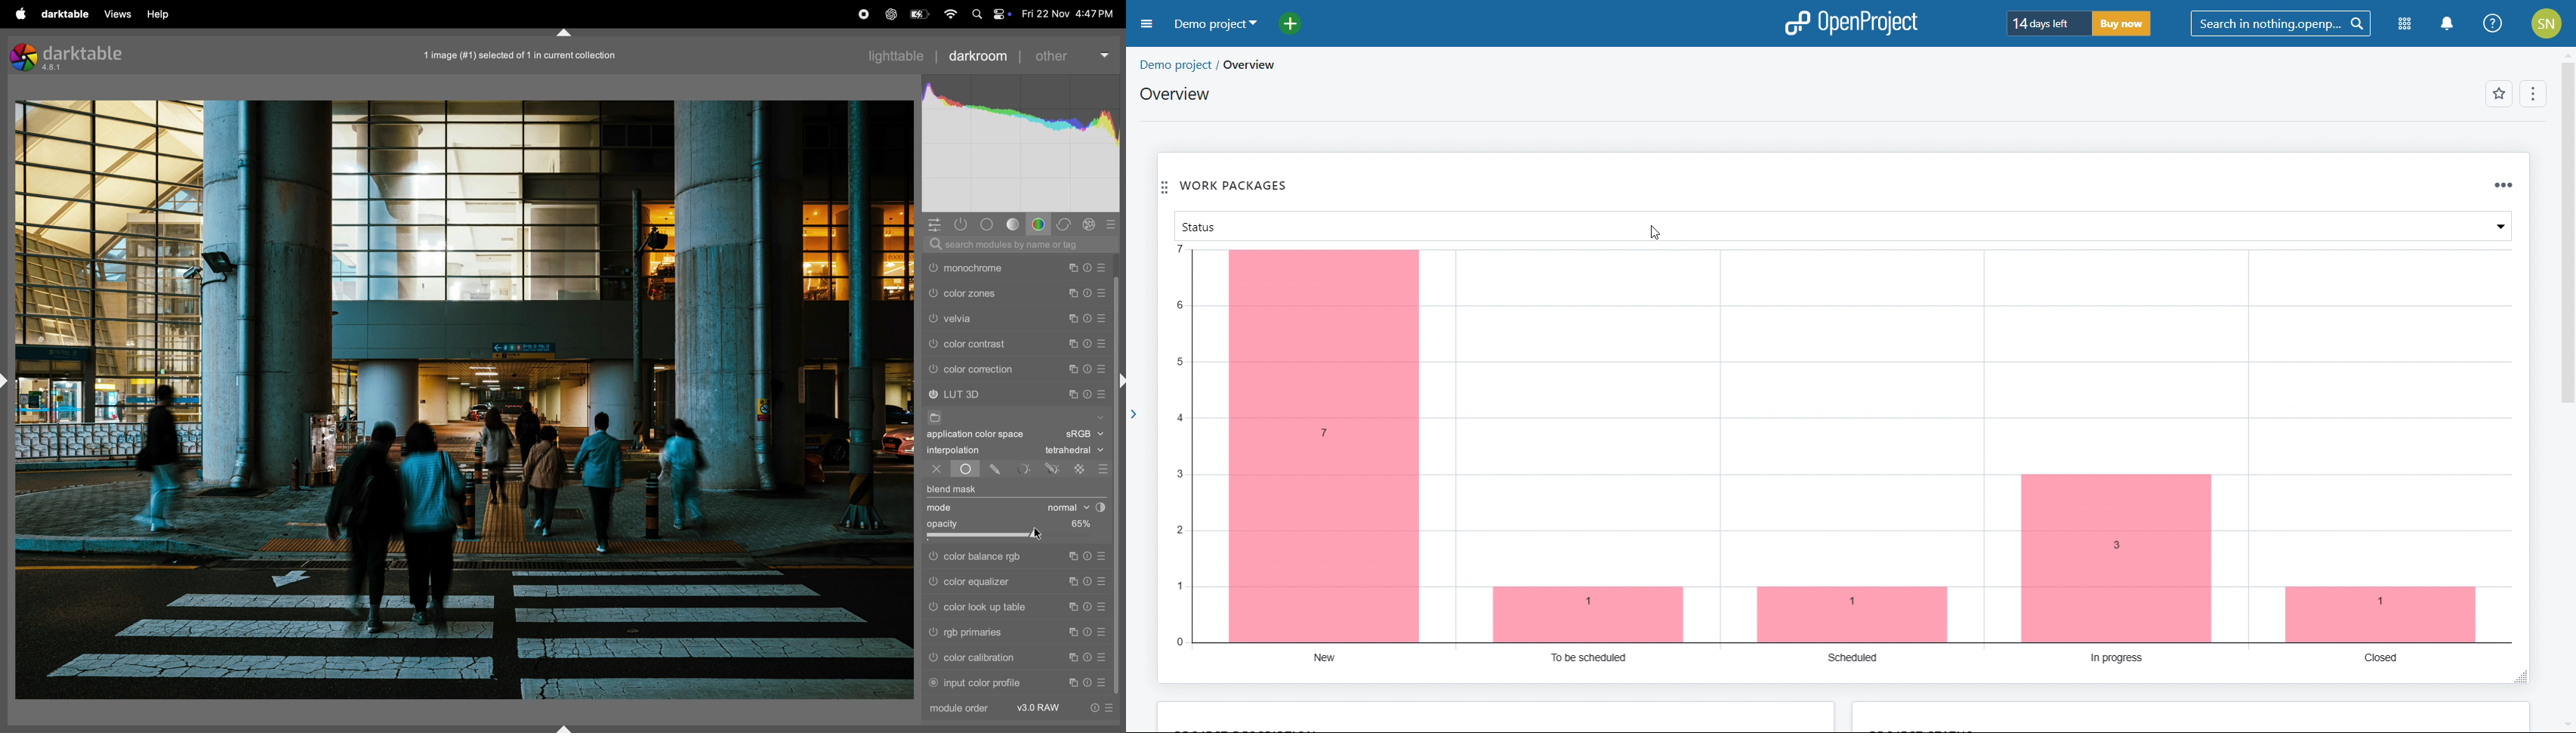  I want to click on apple widgets, so click(1002, 12).